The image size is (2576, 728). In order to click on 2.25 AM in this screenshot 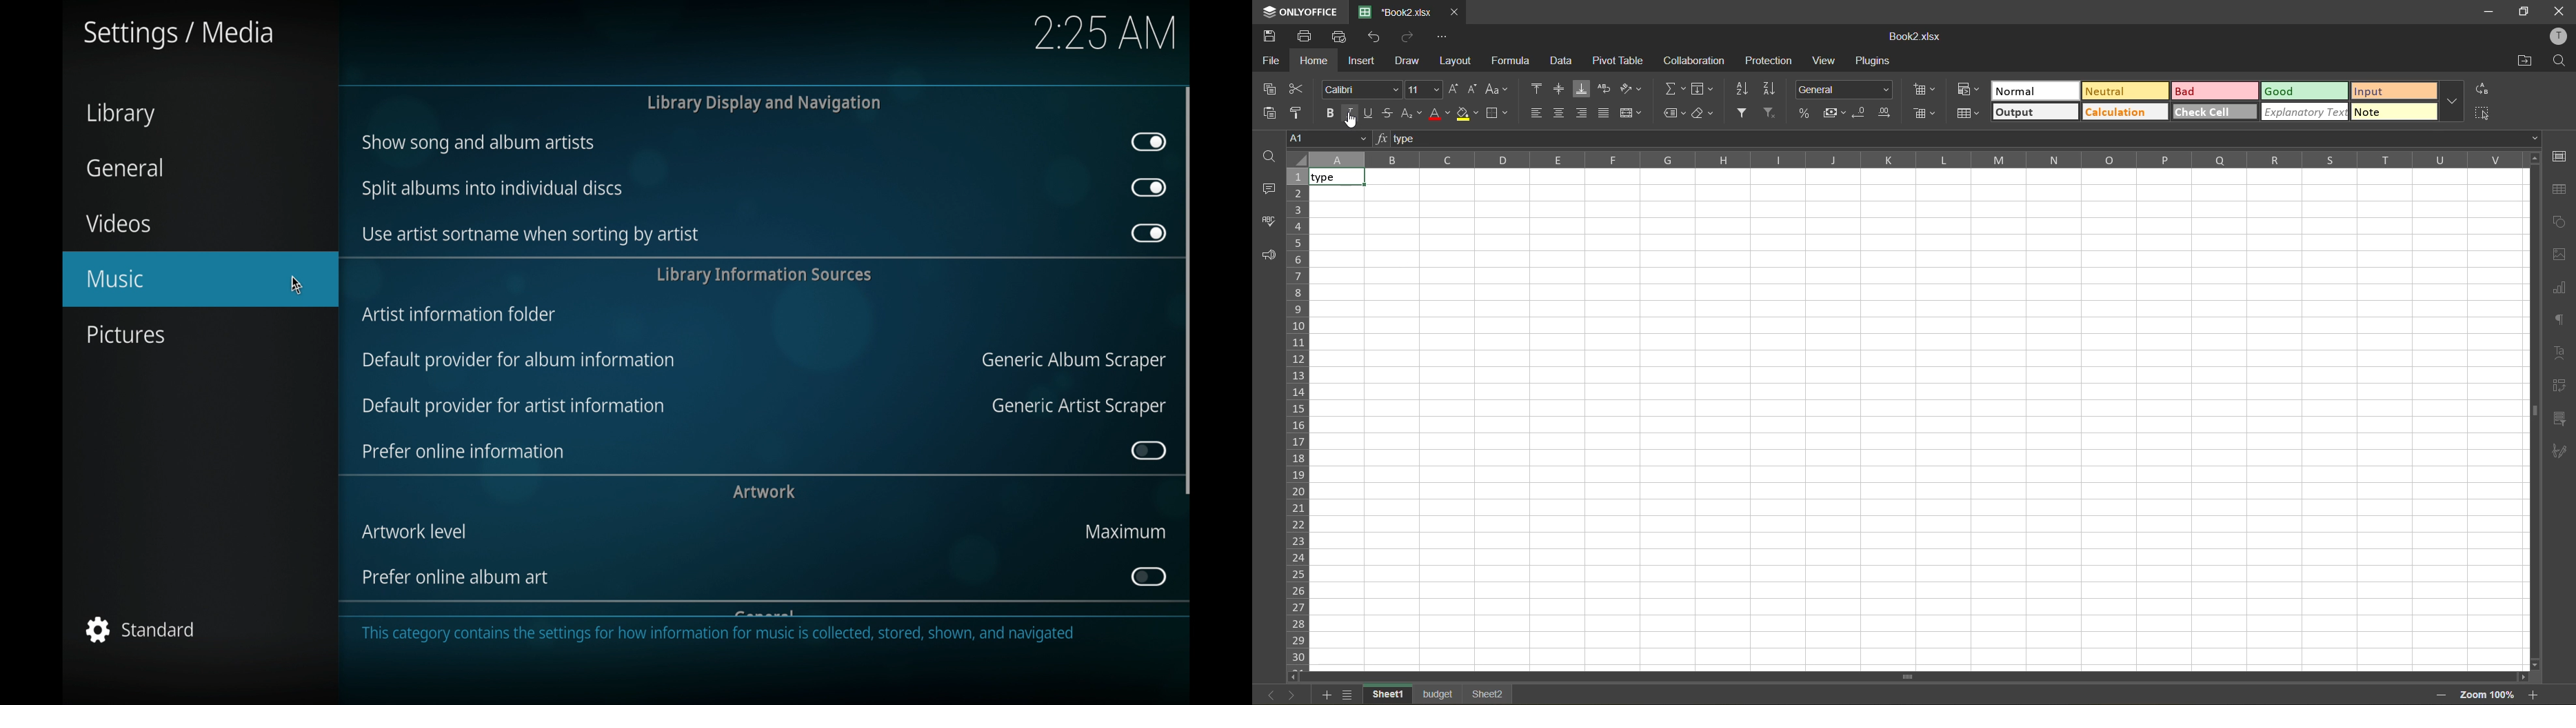, I will do `click(1109, 37)`.